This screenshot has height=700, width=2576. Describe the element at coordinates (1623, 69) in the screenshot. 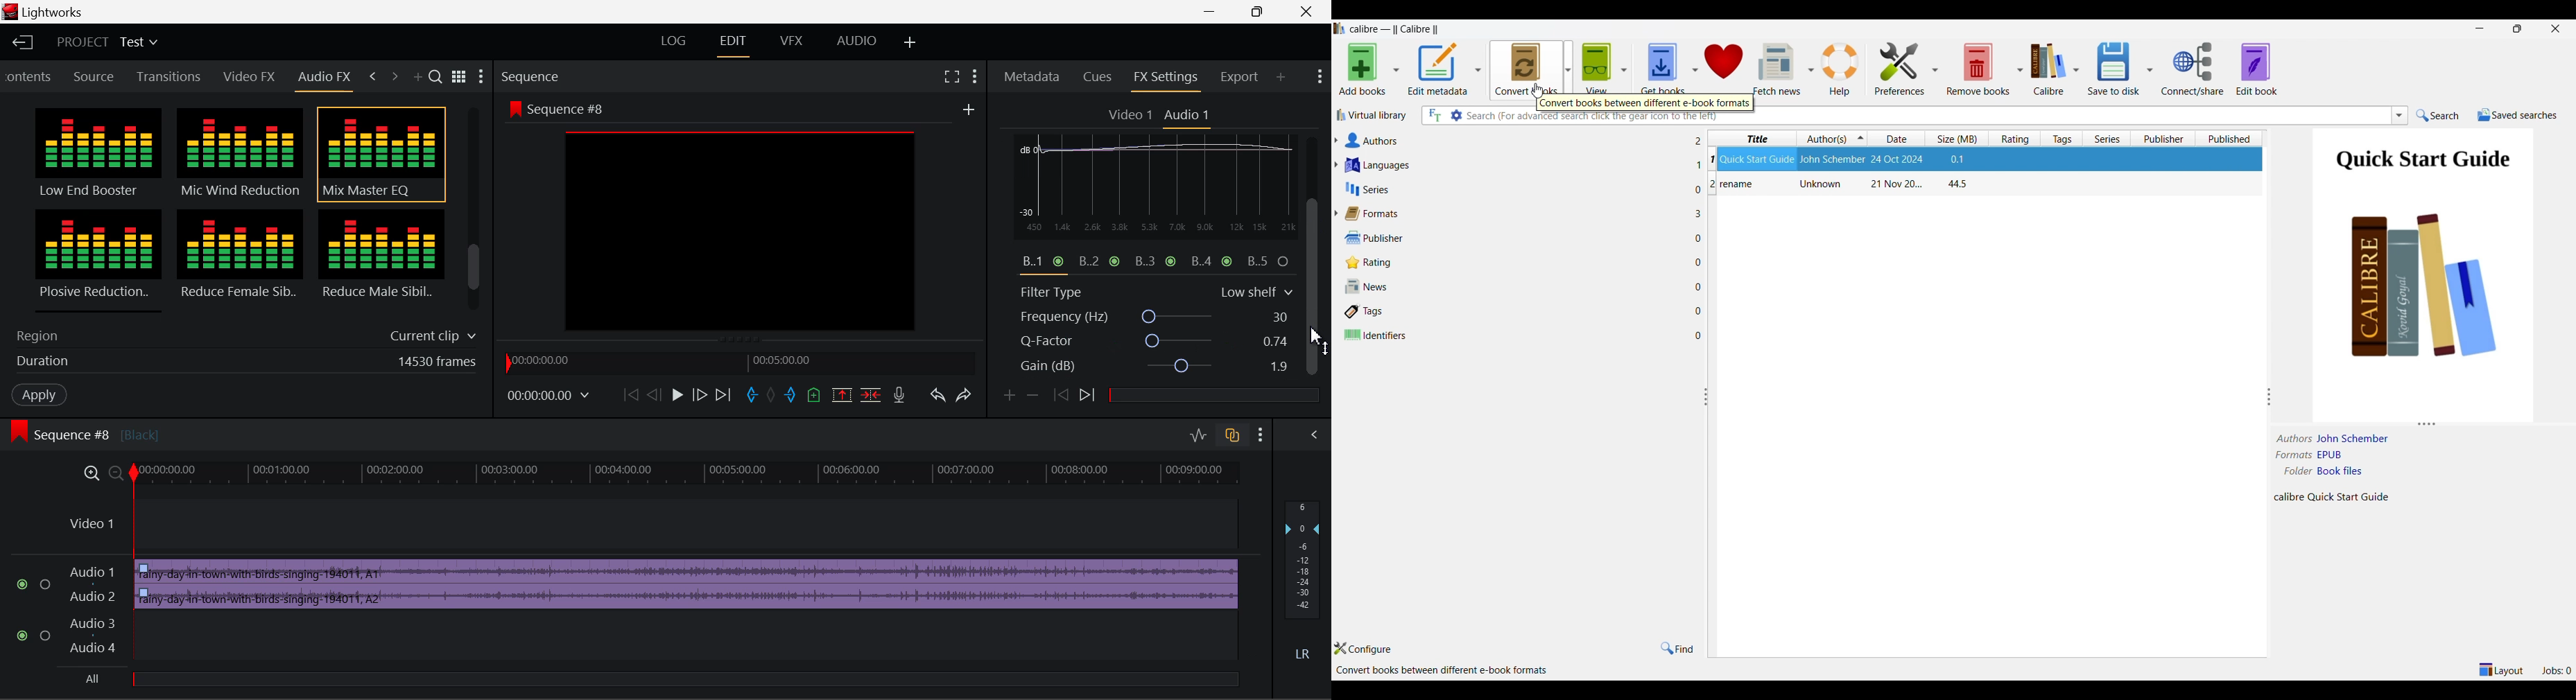

I see `View options` at that location.